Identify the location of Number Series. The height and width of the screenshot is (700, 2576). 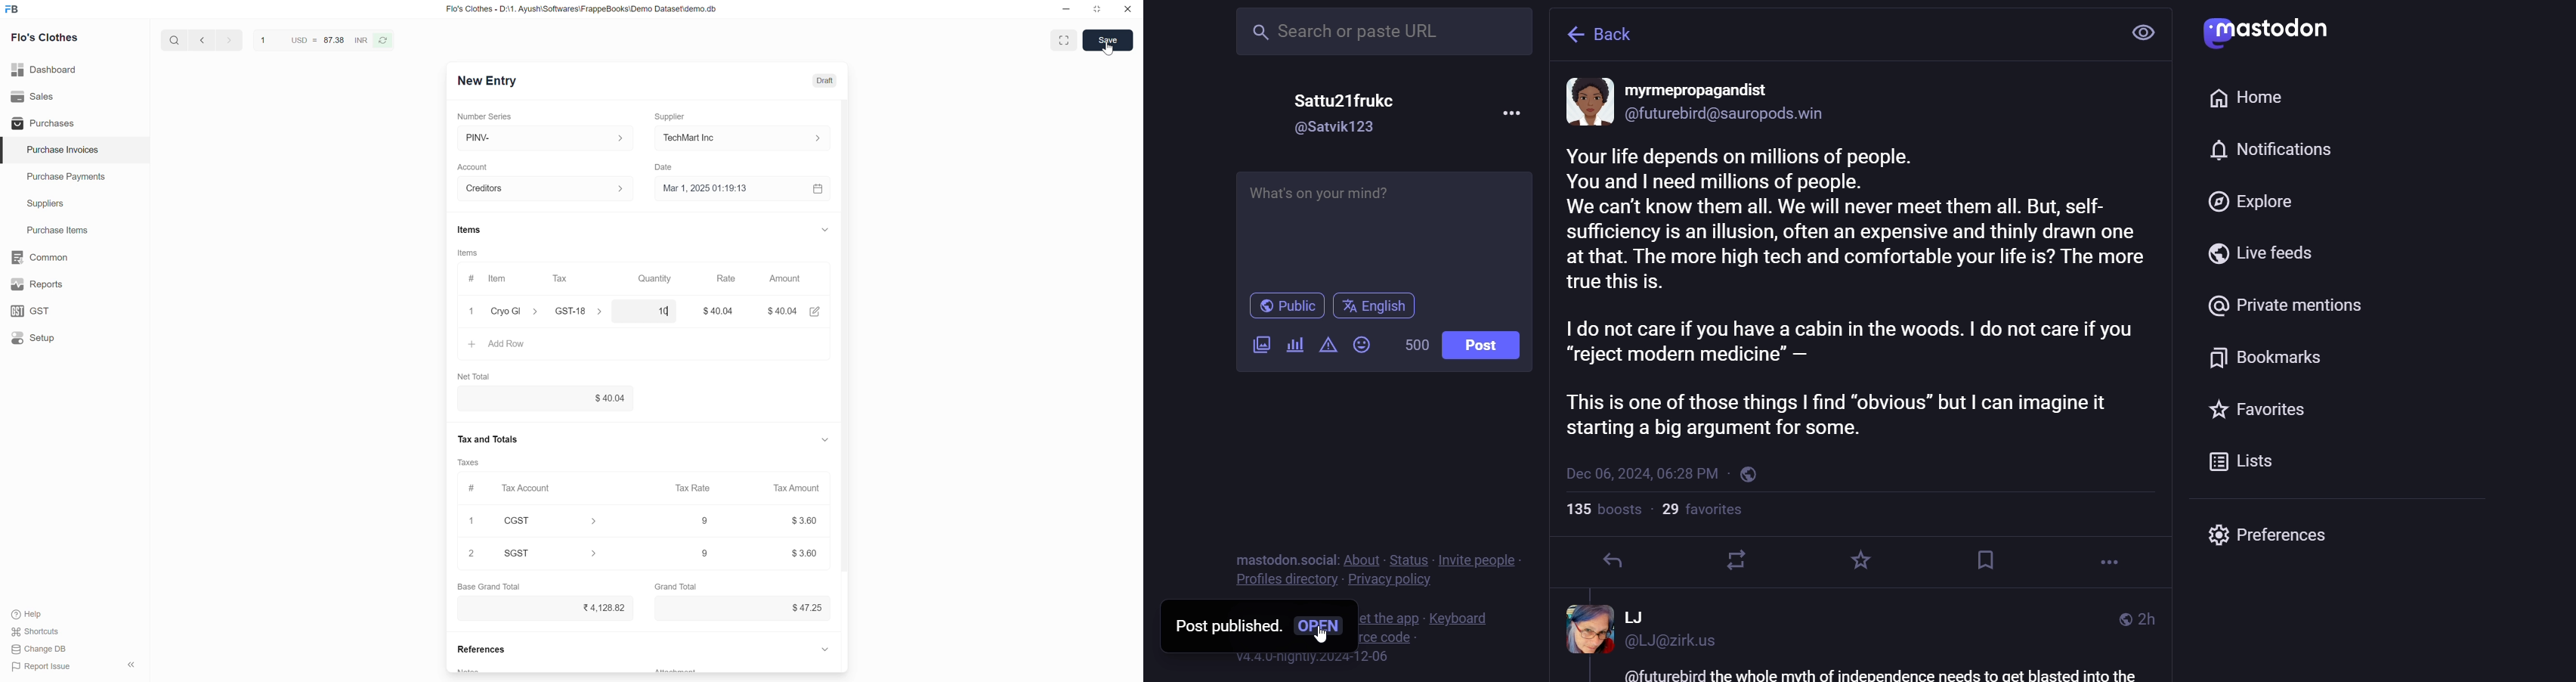
(490, 115).